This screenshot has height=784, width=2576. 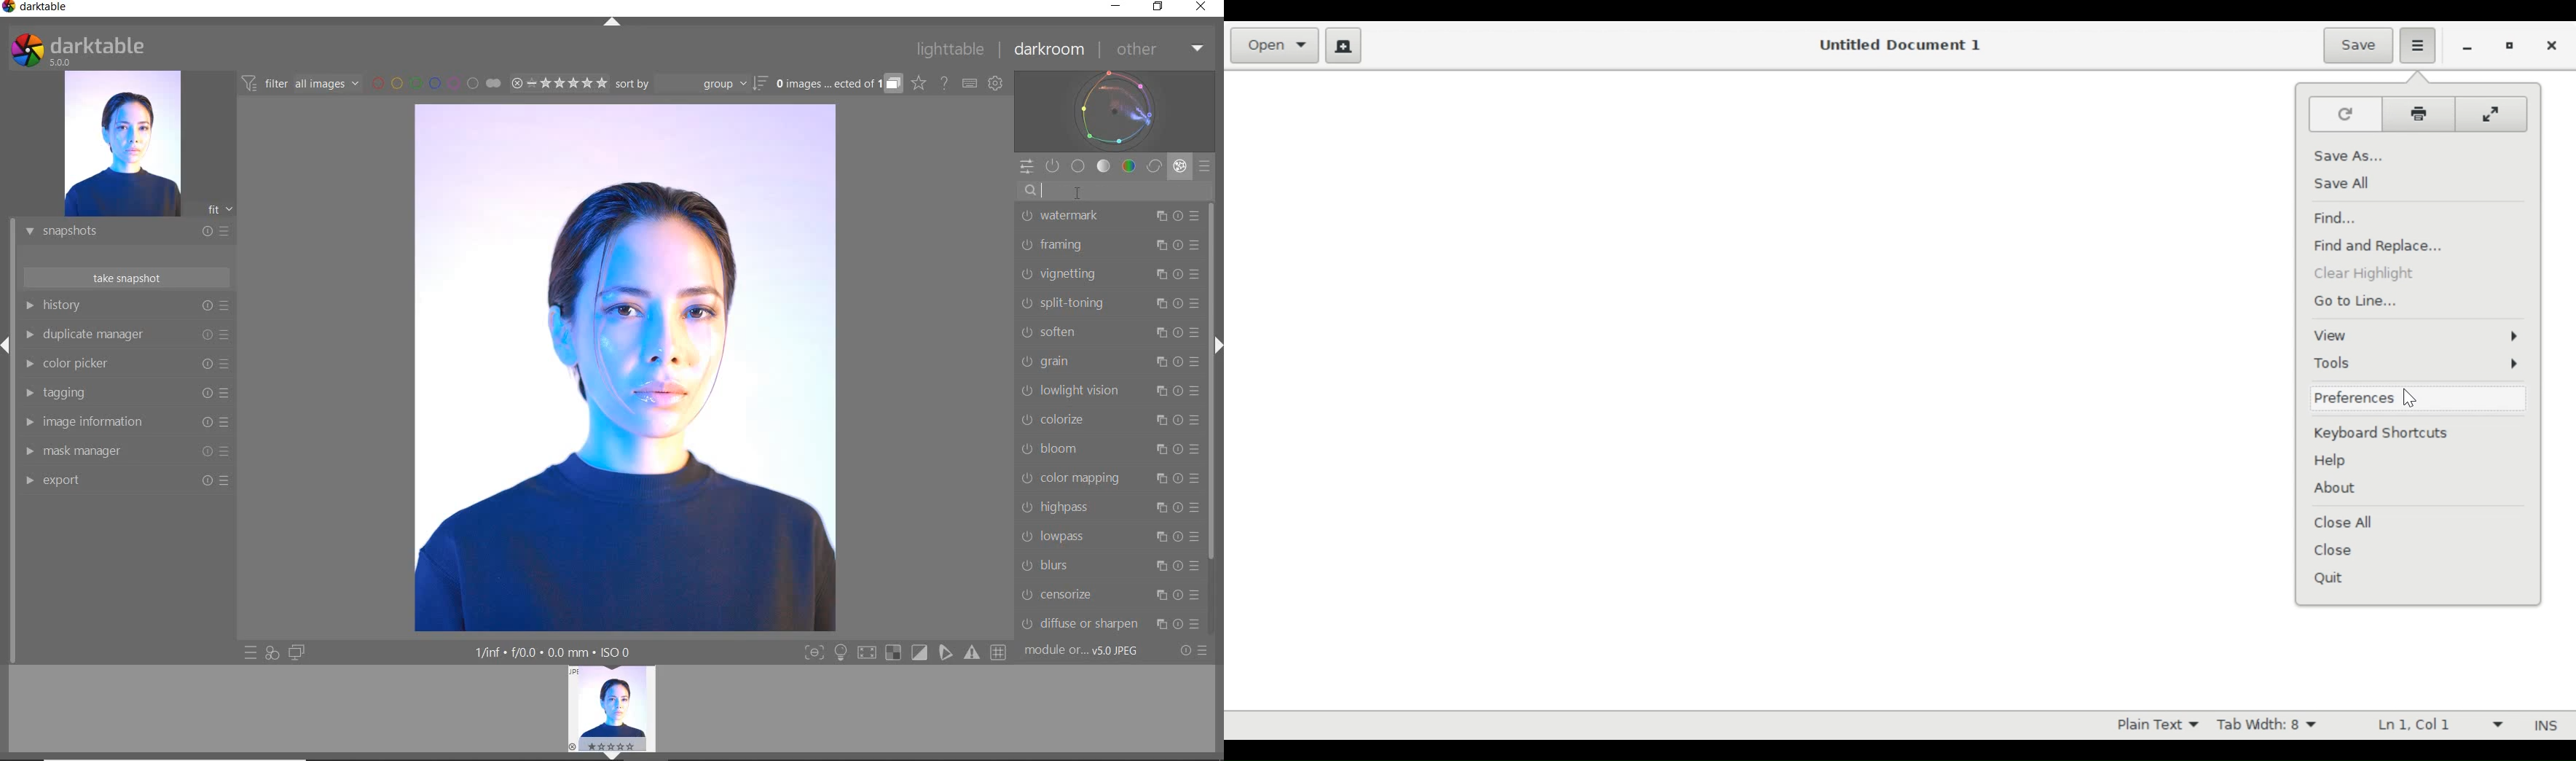 What do you see at coordinates (2333, 578) in the screenshot?
I see `Quit` at bounding box center [2333, 578].